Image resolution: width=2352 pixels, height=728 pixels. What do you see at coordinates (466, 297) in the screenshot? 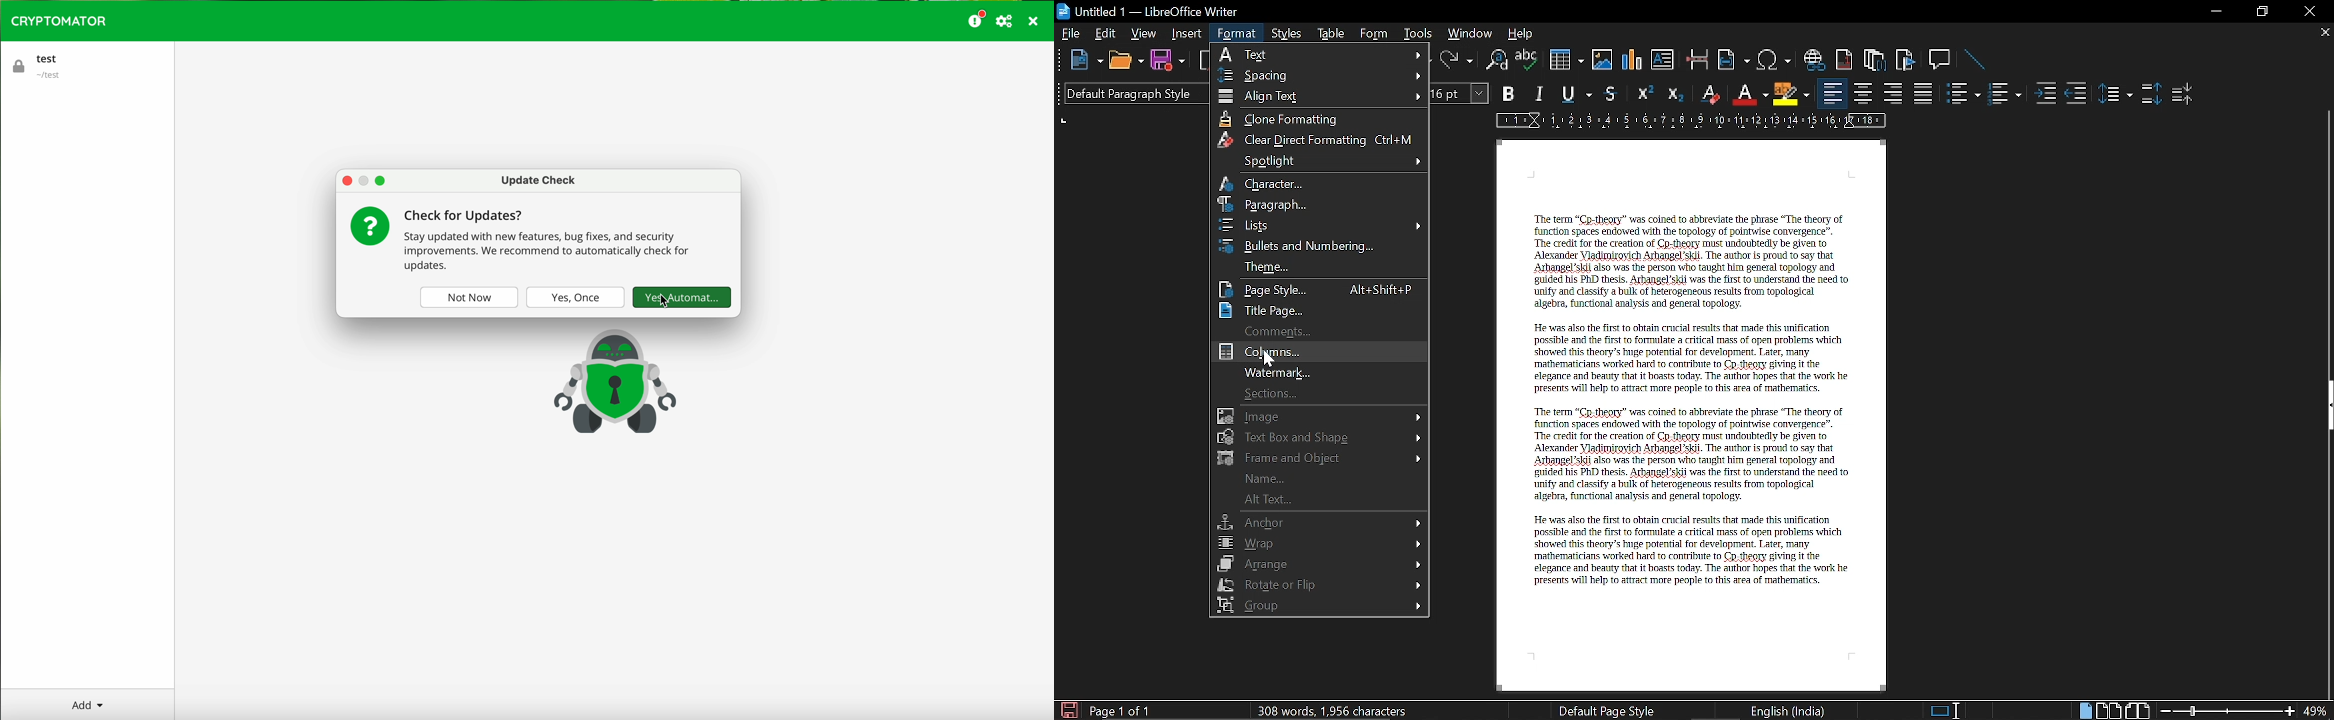
I see `Not Now` at bounding box center [466, 297].